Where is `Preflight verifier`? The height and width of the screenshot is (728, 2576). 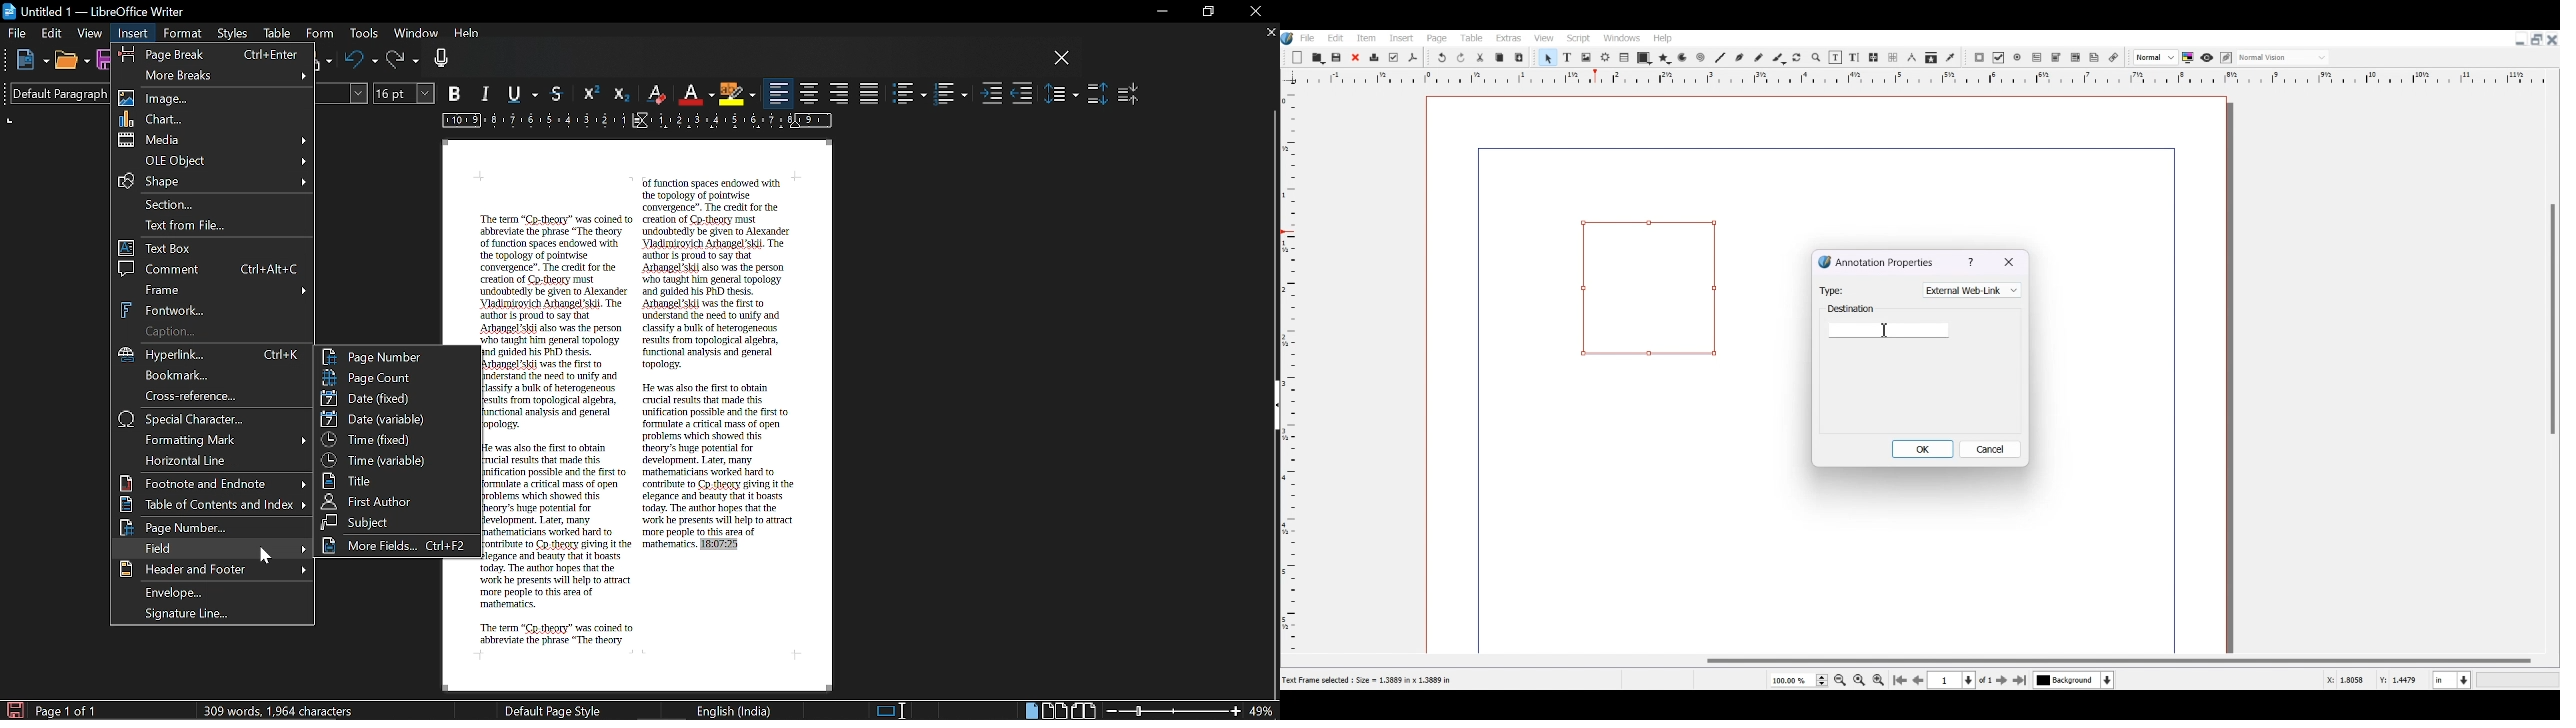
Preflight verifier is located at coordinates (1393, 58).